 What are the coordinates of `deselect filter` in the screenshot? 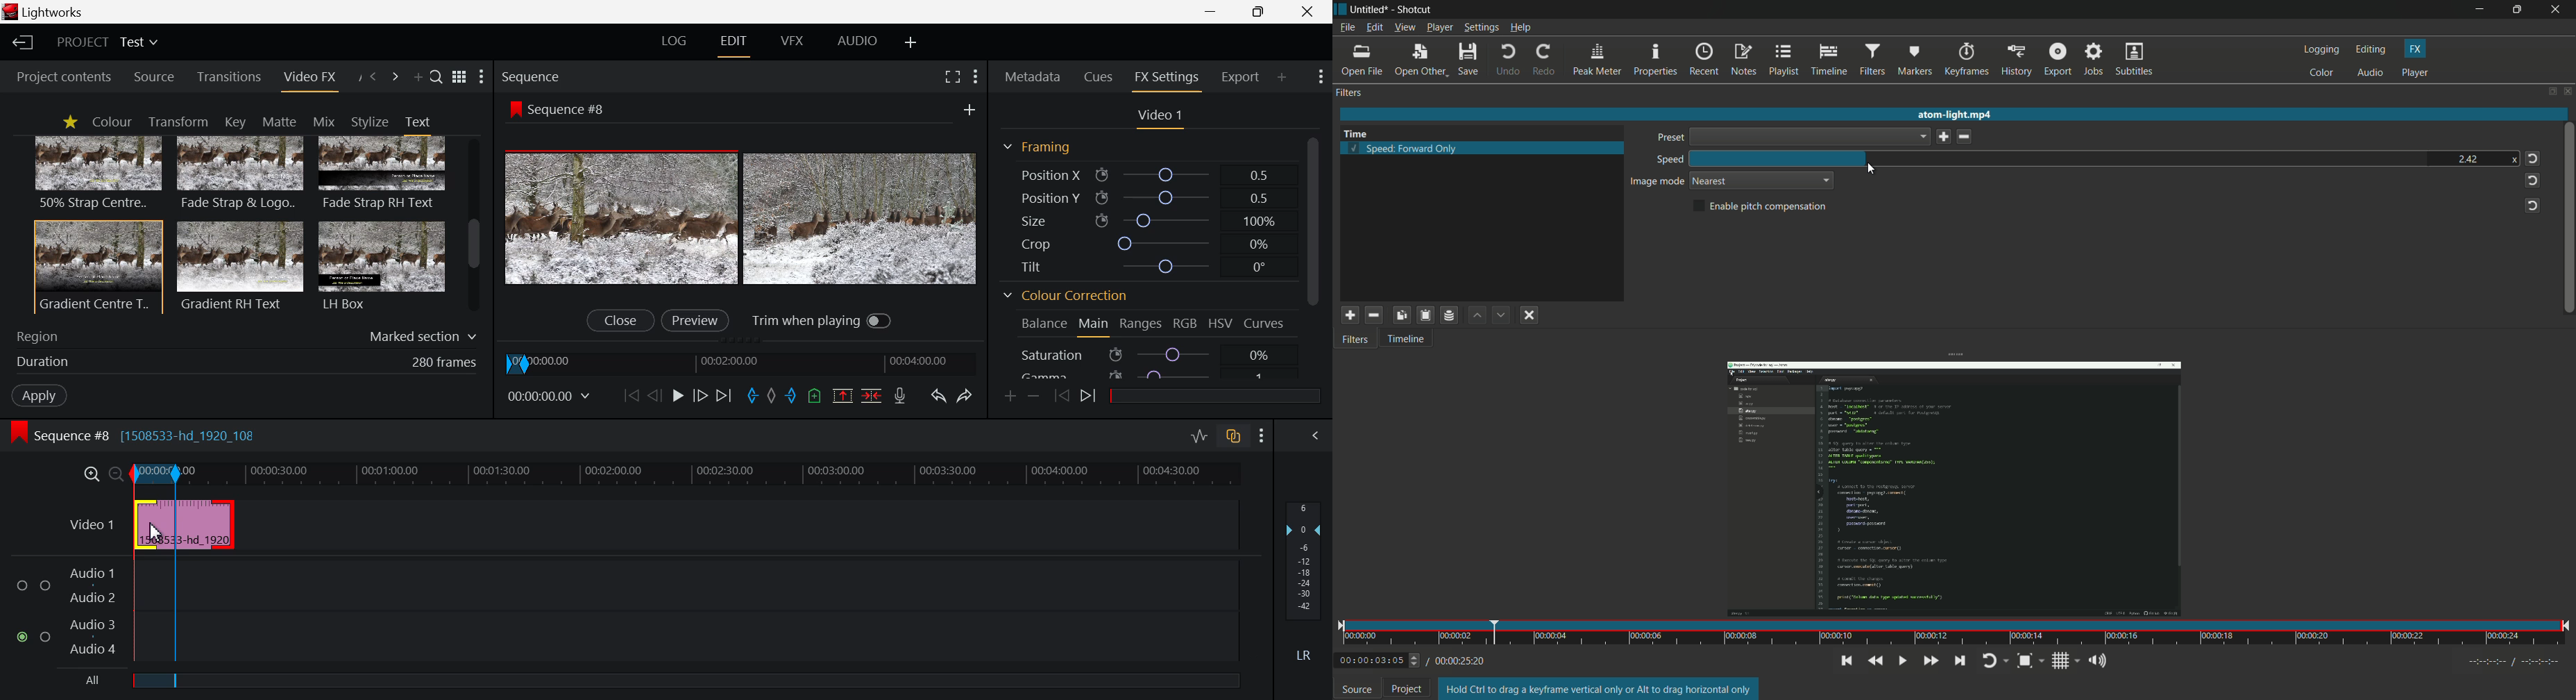 It's located at (1529, 316).